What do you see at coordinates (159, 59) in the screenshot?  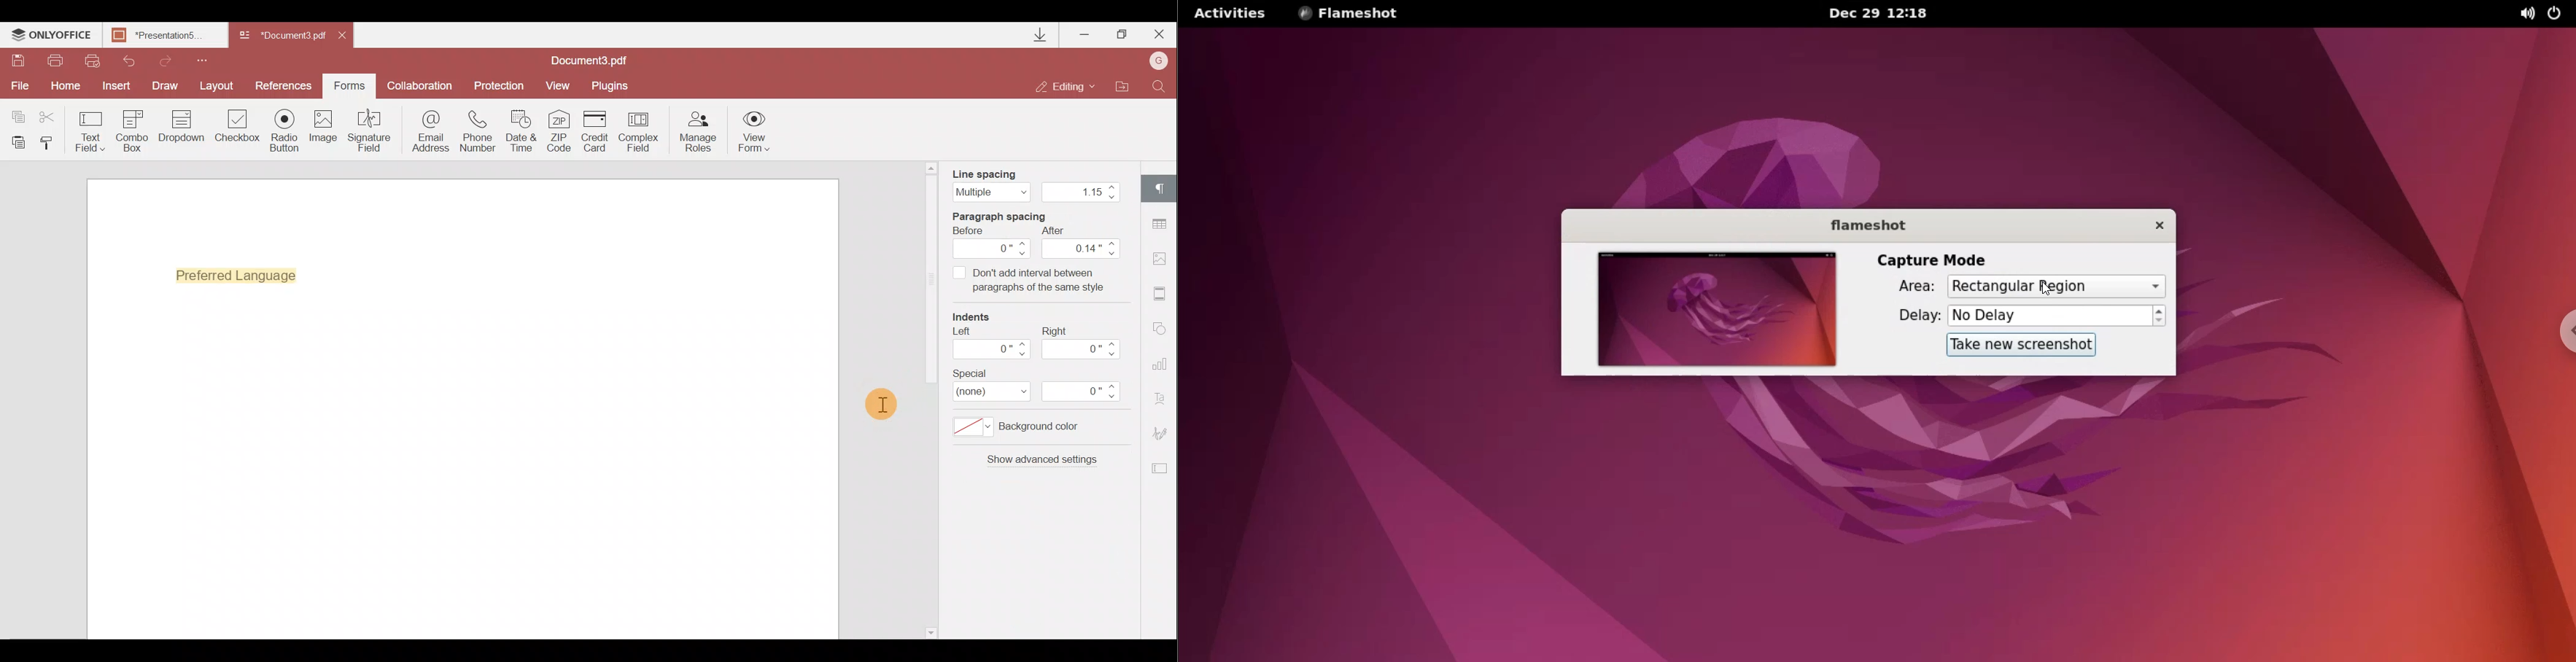 I see `Redo` at bounding box center [159, 59].